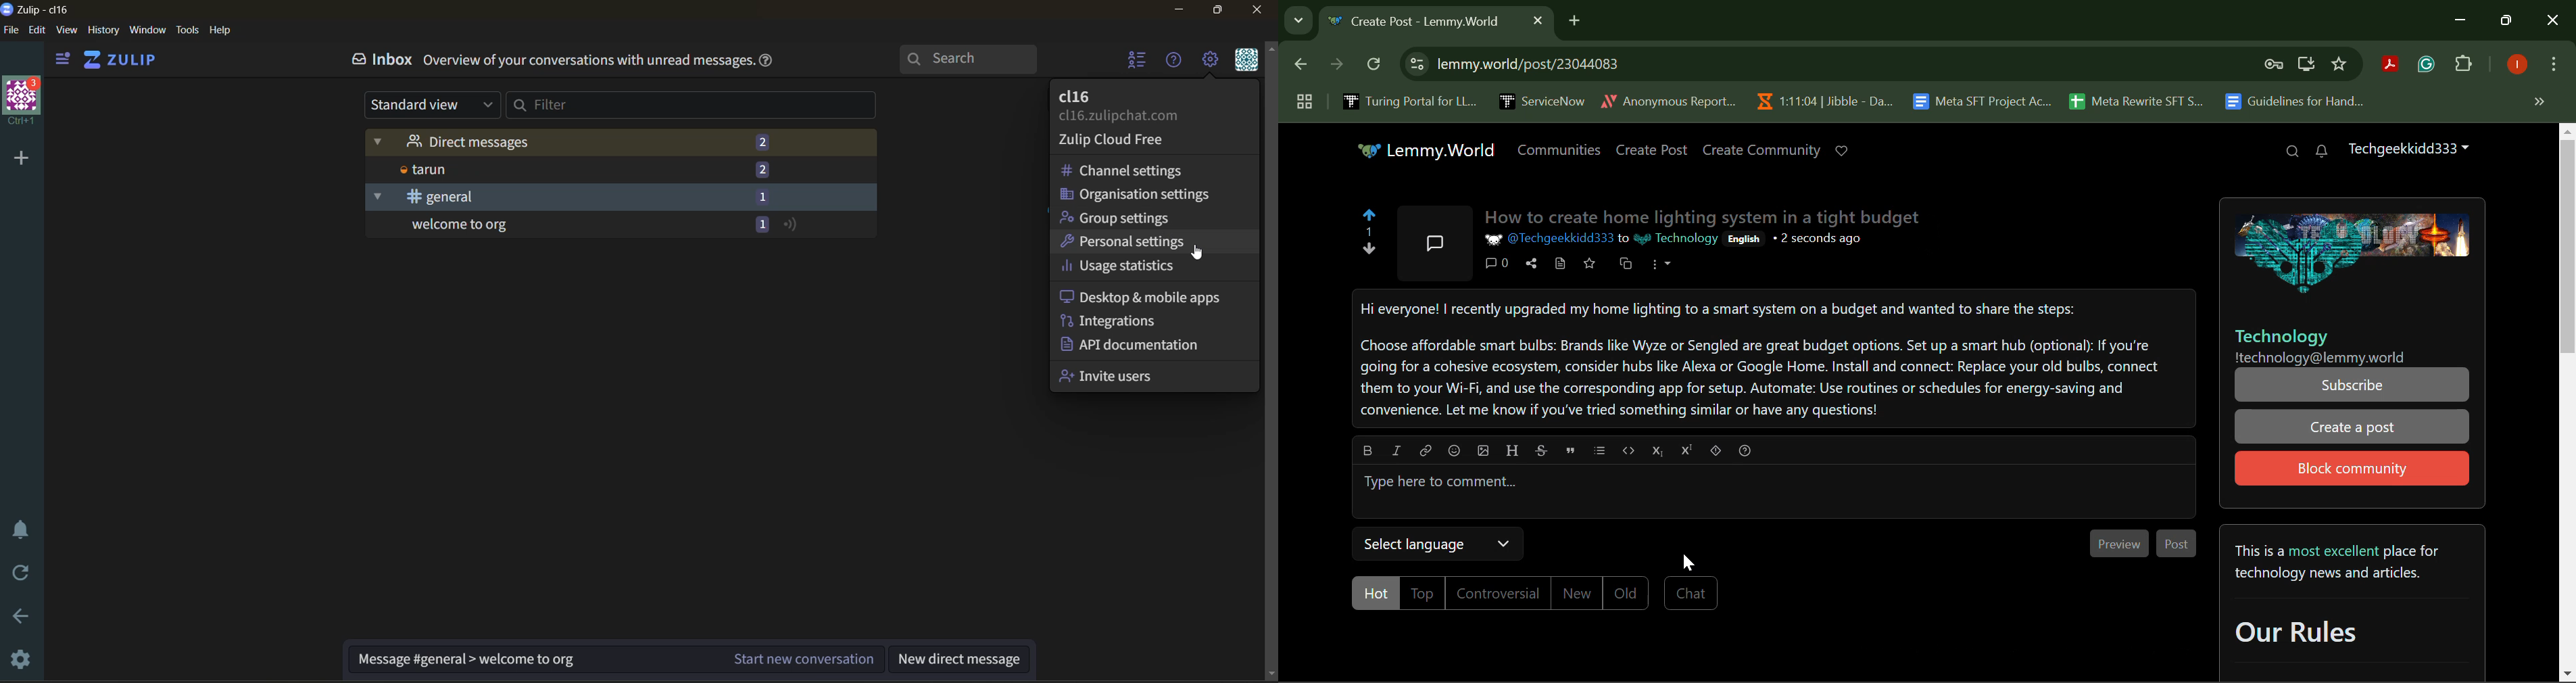 The height and width of the screenshot is (700, 2576). What do you see at coordinates (1627, 592) in the screenshot?
I see `Old Post Filter Unselected` at bounding box center [1627, 592].